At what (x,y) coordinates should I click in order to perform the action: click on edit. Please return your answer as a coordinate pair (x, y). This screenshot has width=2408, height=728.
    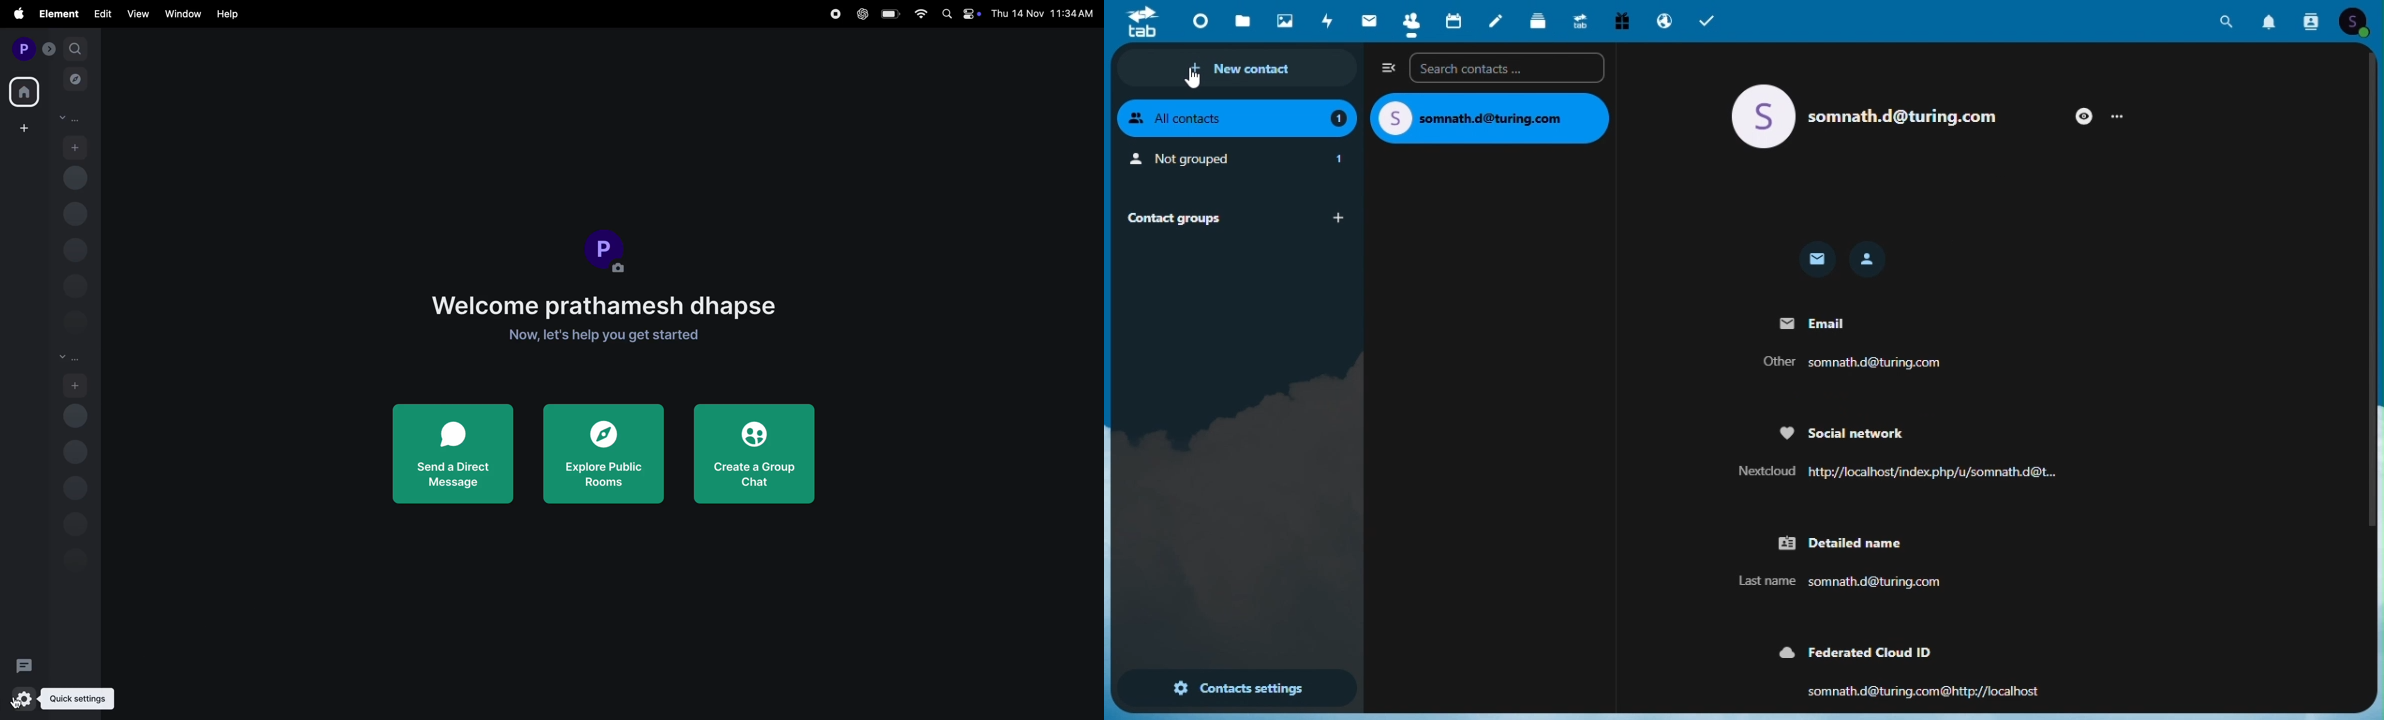
    Looking at the image, I should click on (102, 14).